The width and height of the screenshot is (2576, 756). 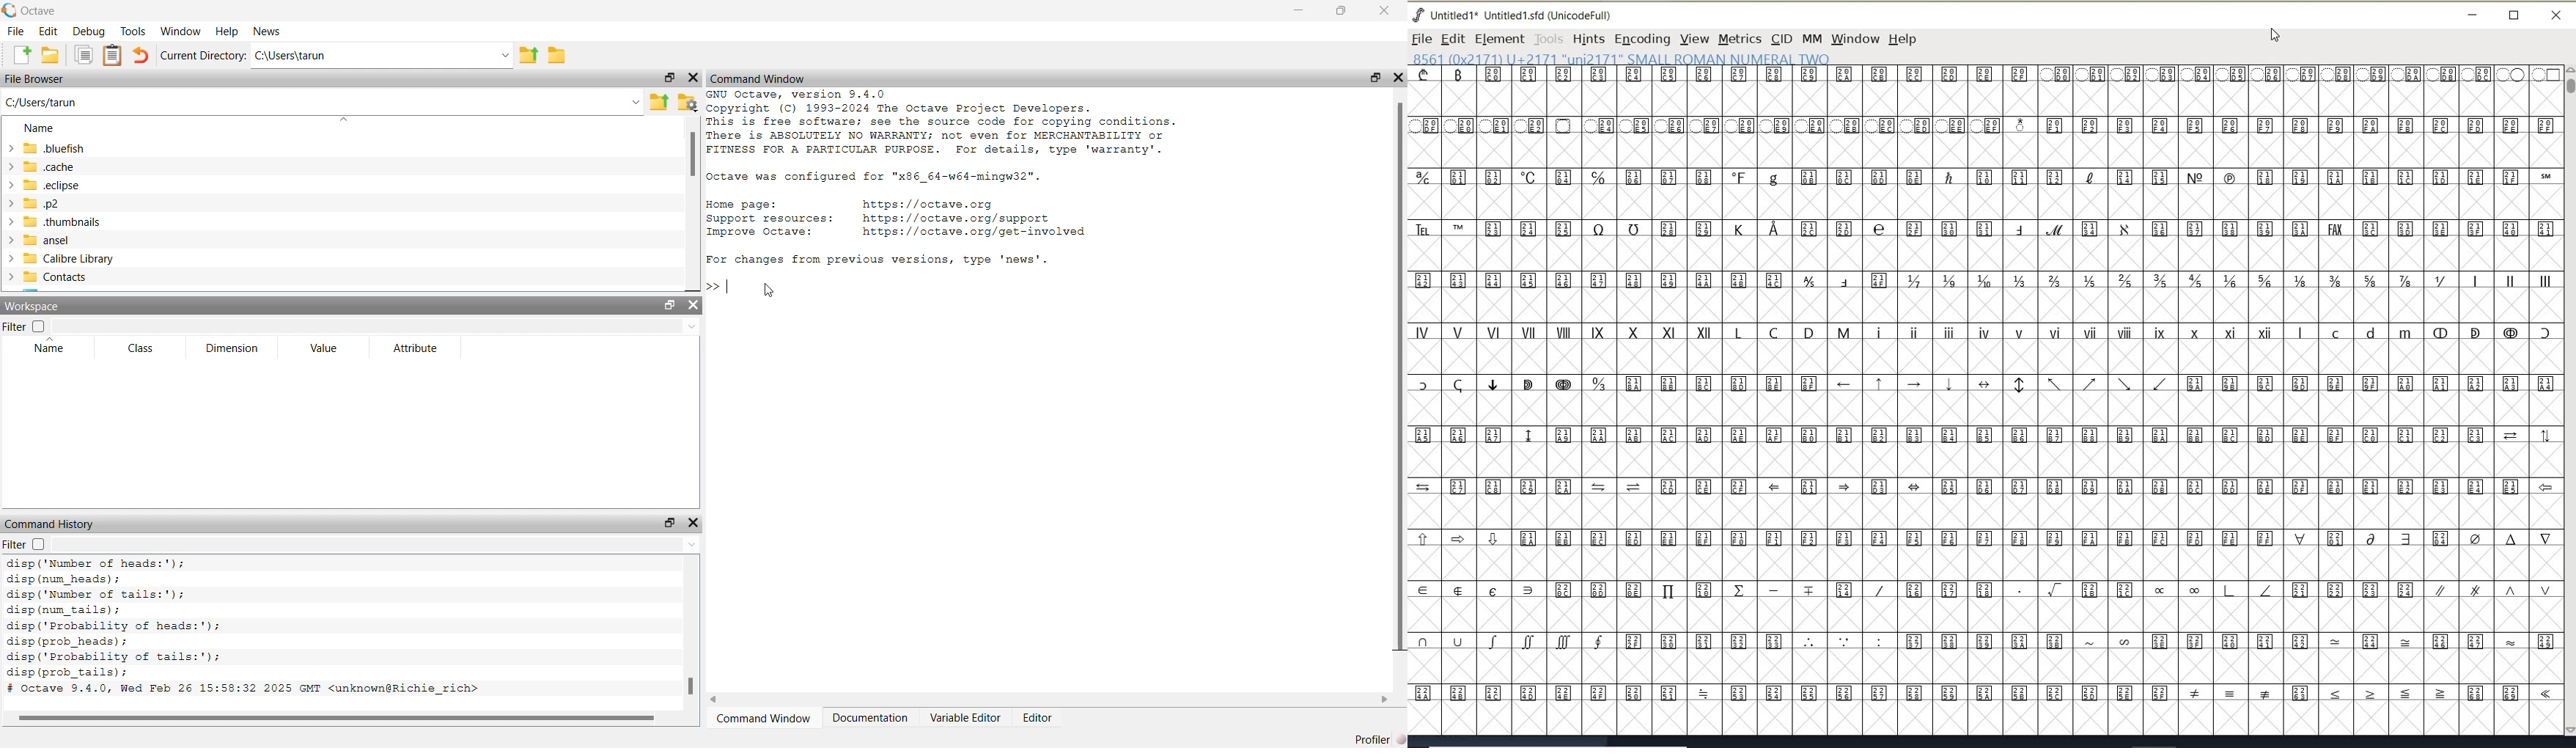 I want to click on Undo, so click(x=141, y=55).